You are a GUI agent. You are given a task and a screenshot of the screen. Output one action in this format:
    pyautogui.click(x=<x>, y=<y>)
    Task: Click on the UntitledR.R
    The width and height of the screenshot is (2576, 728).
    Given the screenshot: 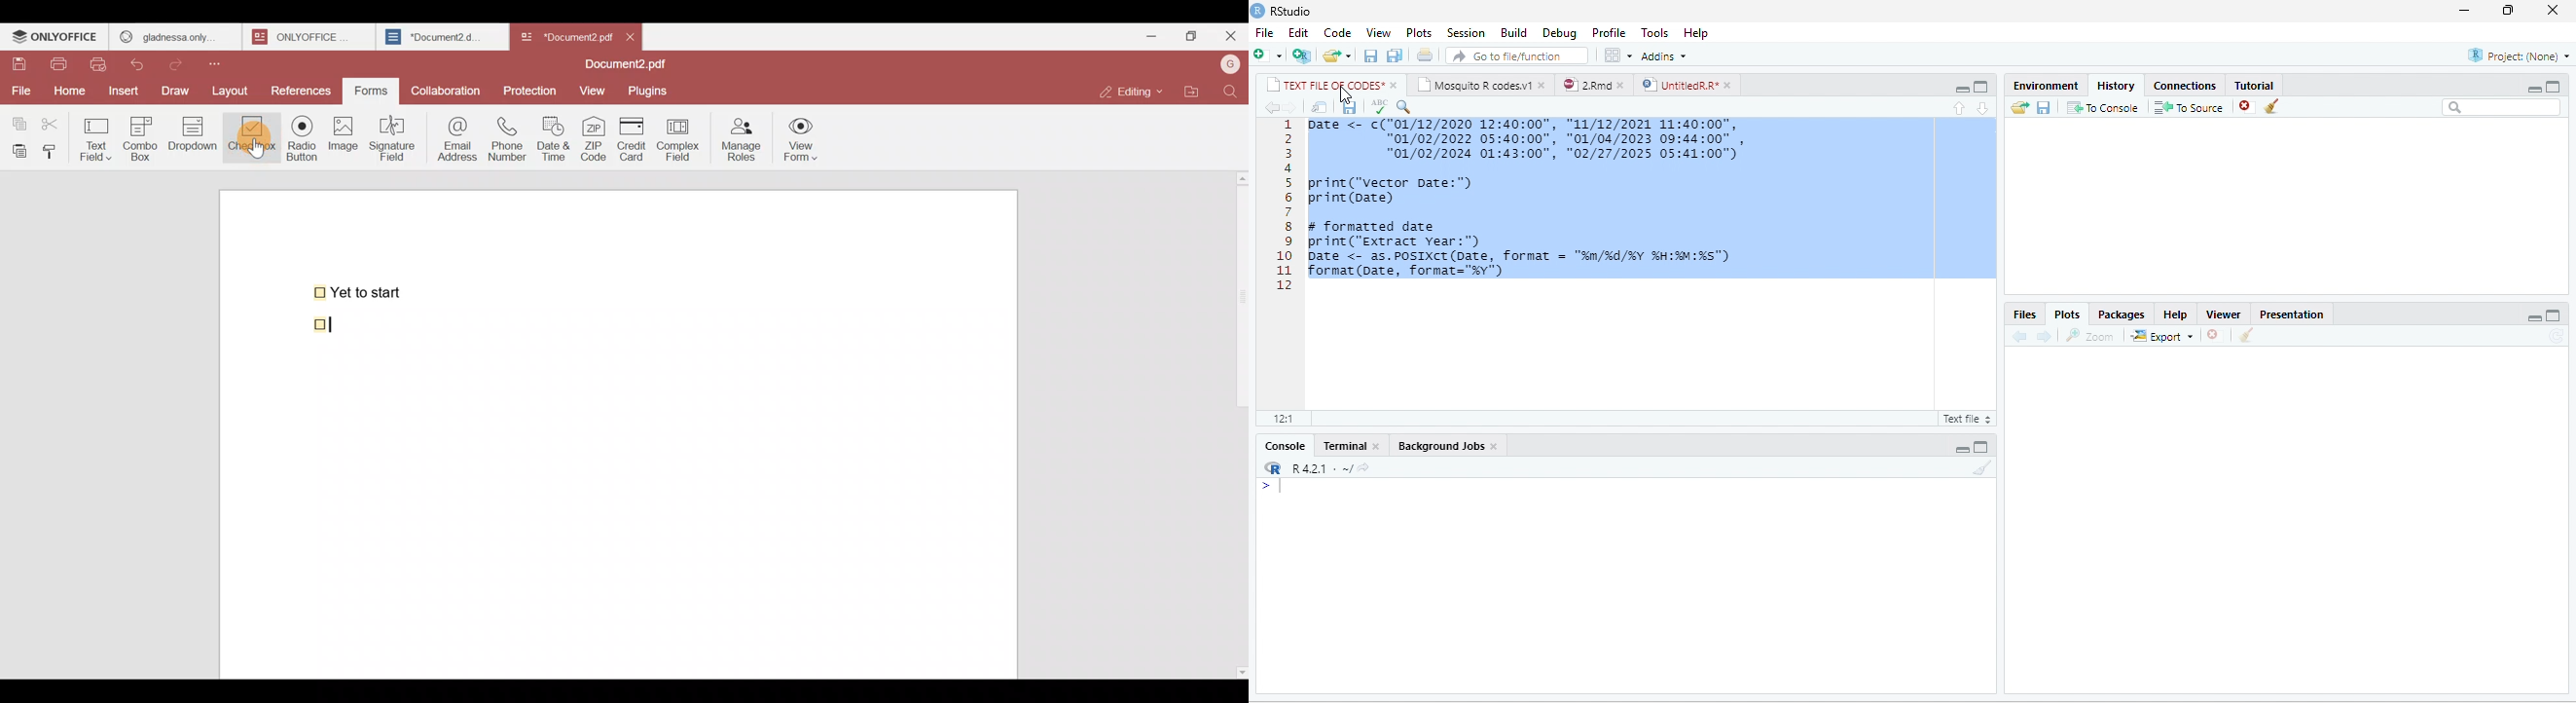 What is the action you would take?
    pyautogui.click(x=1679, y=84)
    